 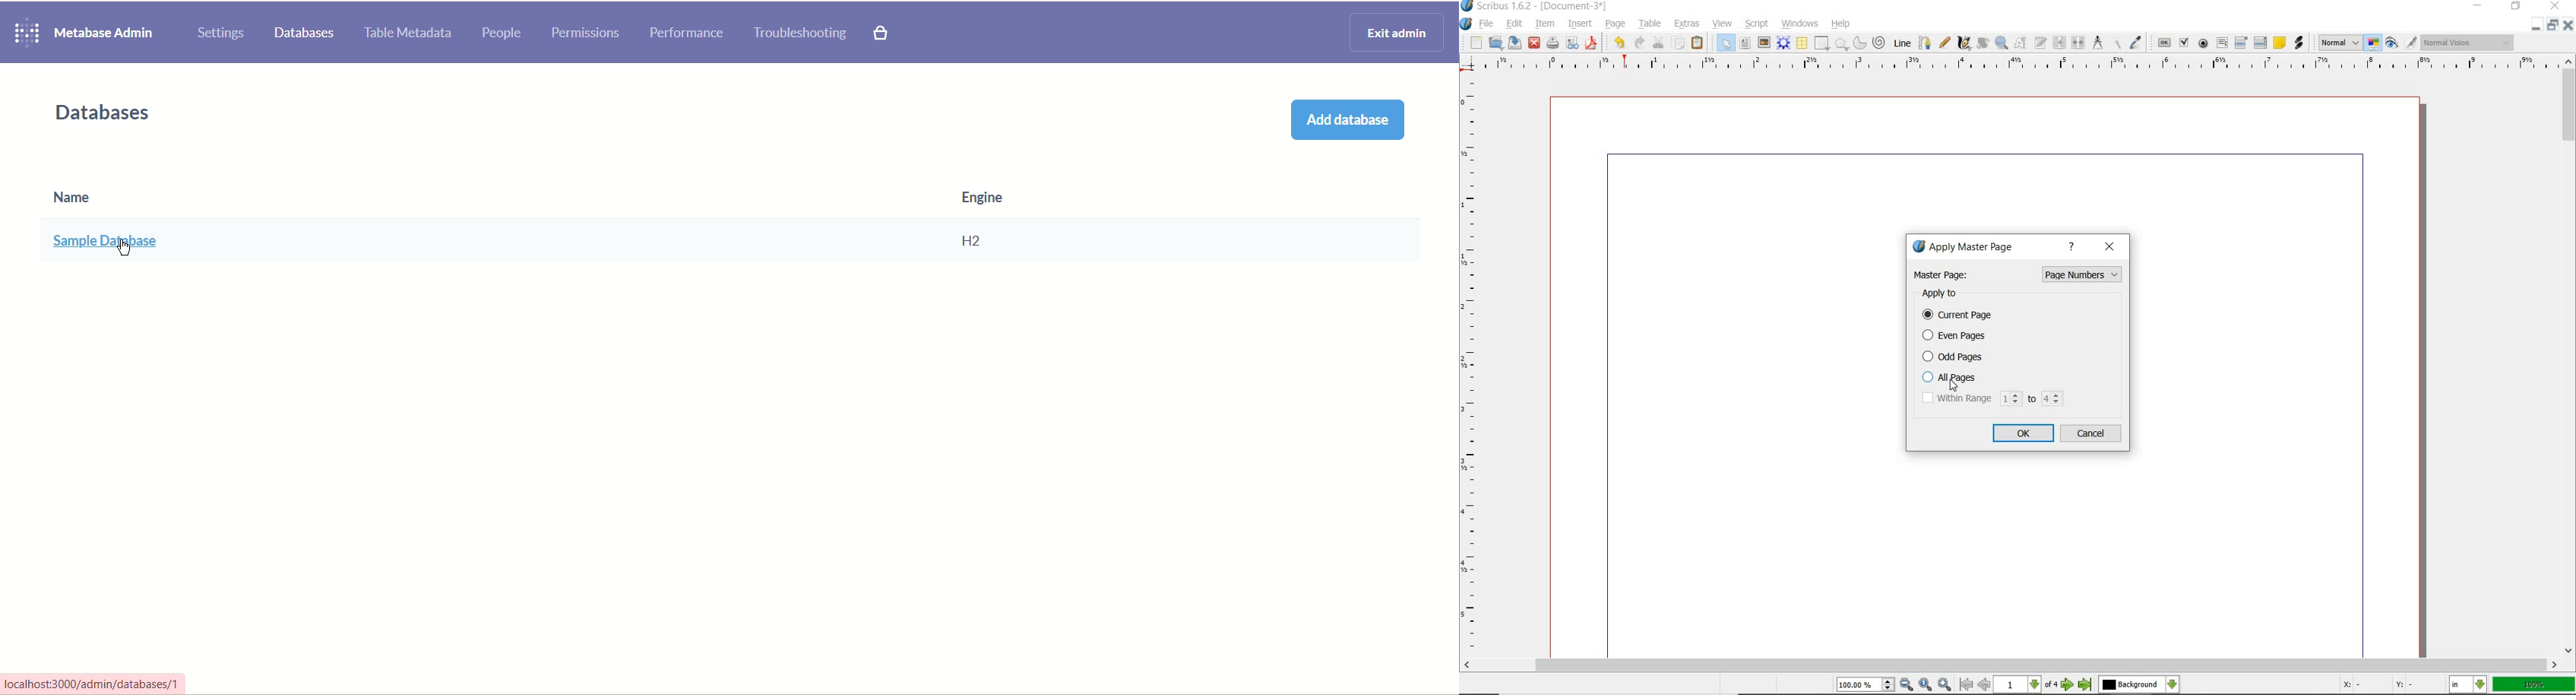 I want to click on image frame, so click(x=1763, y=42).